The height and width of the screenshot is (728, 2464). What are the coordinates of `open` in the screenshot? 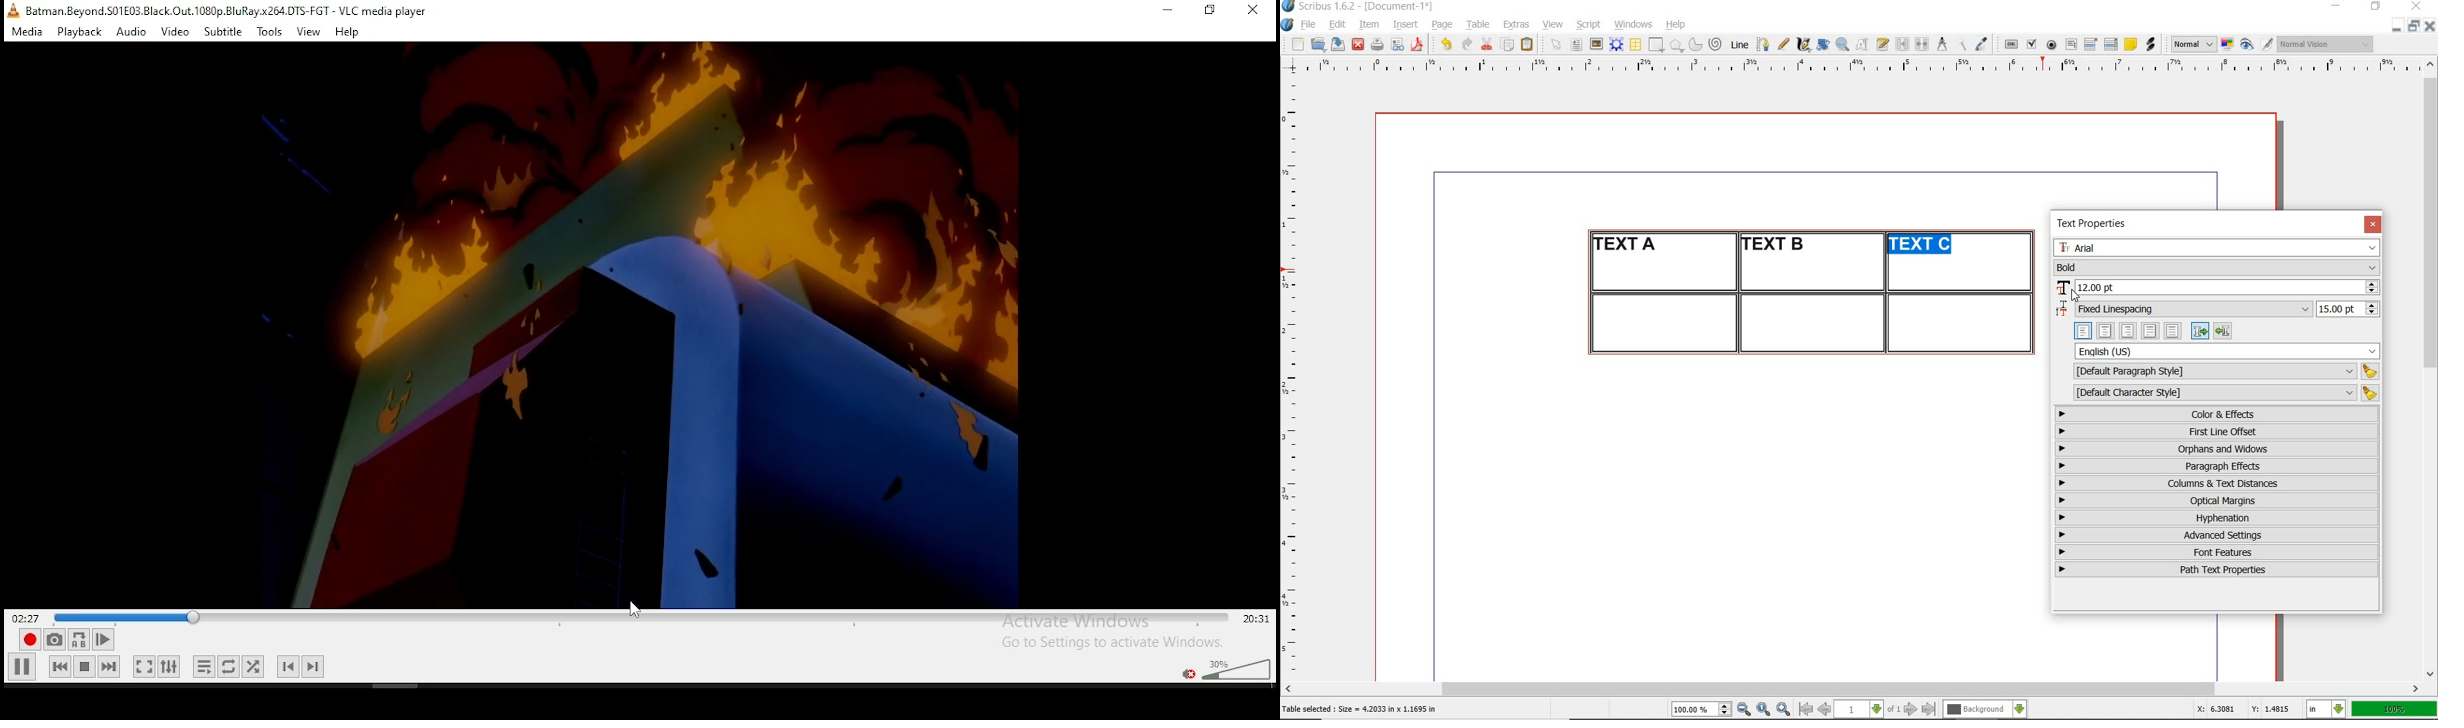 It's located at (1317, 43).